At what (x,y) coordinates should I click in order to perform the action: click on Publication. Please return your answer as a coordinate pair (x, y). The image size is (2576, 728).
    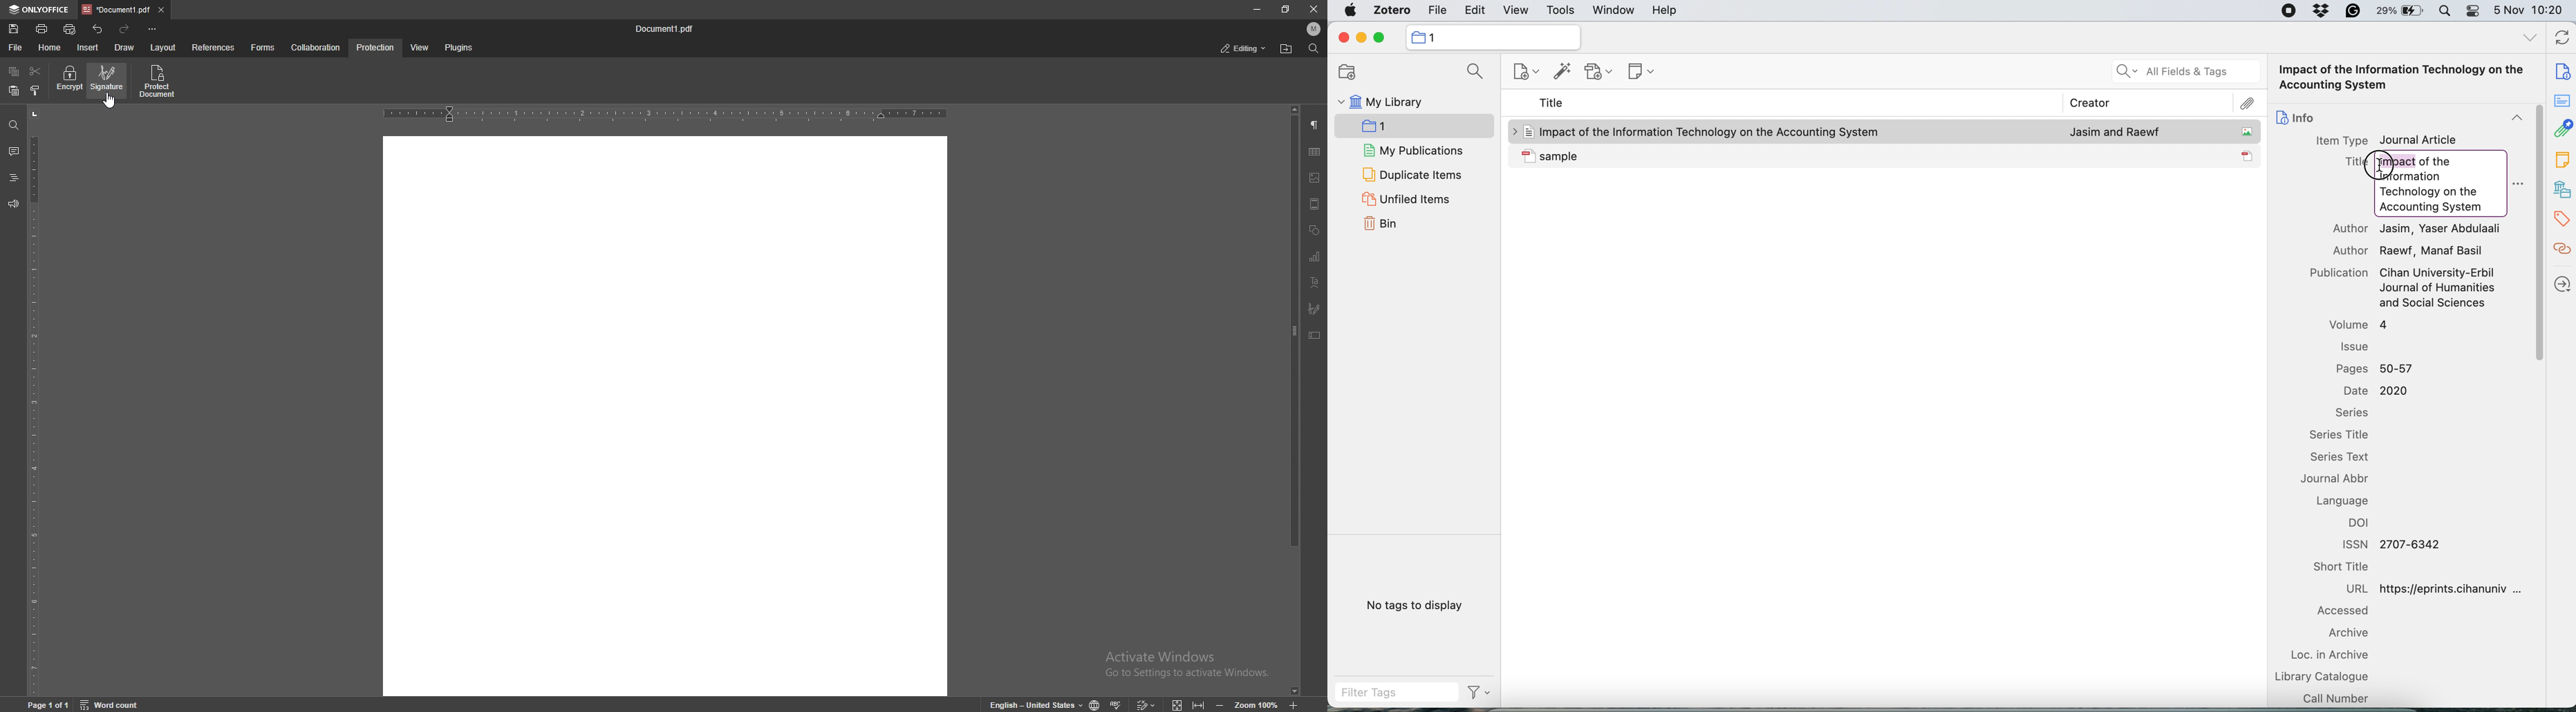
    Looking at the image, I should click on (2341, 273).